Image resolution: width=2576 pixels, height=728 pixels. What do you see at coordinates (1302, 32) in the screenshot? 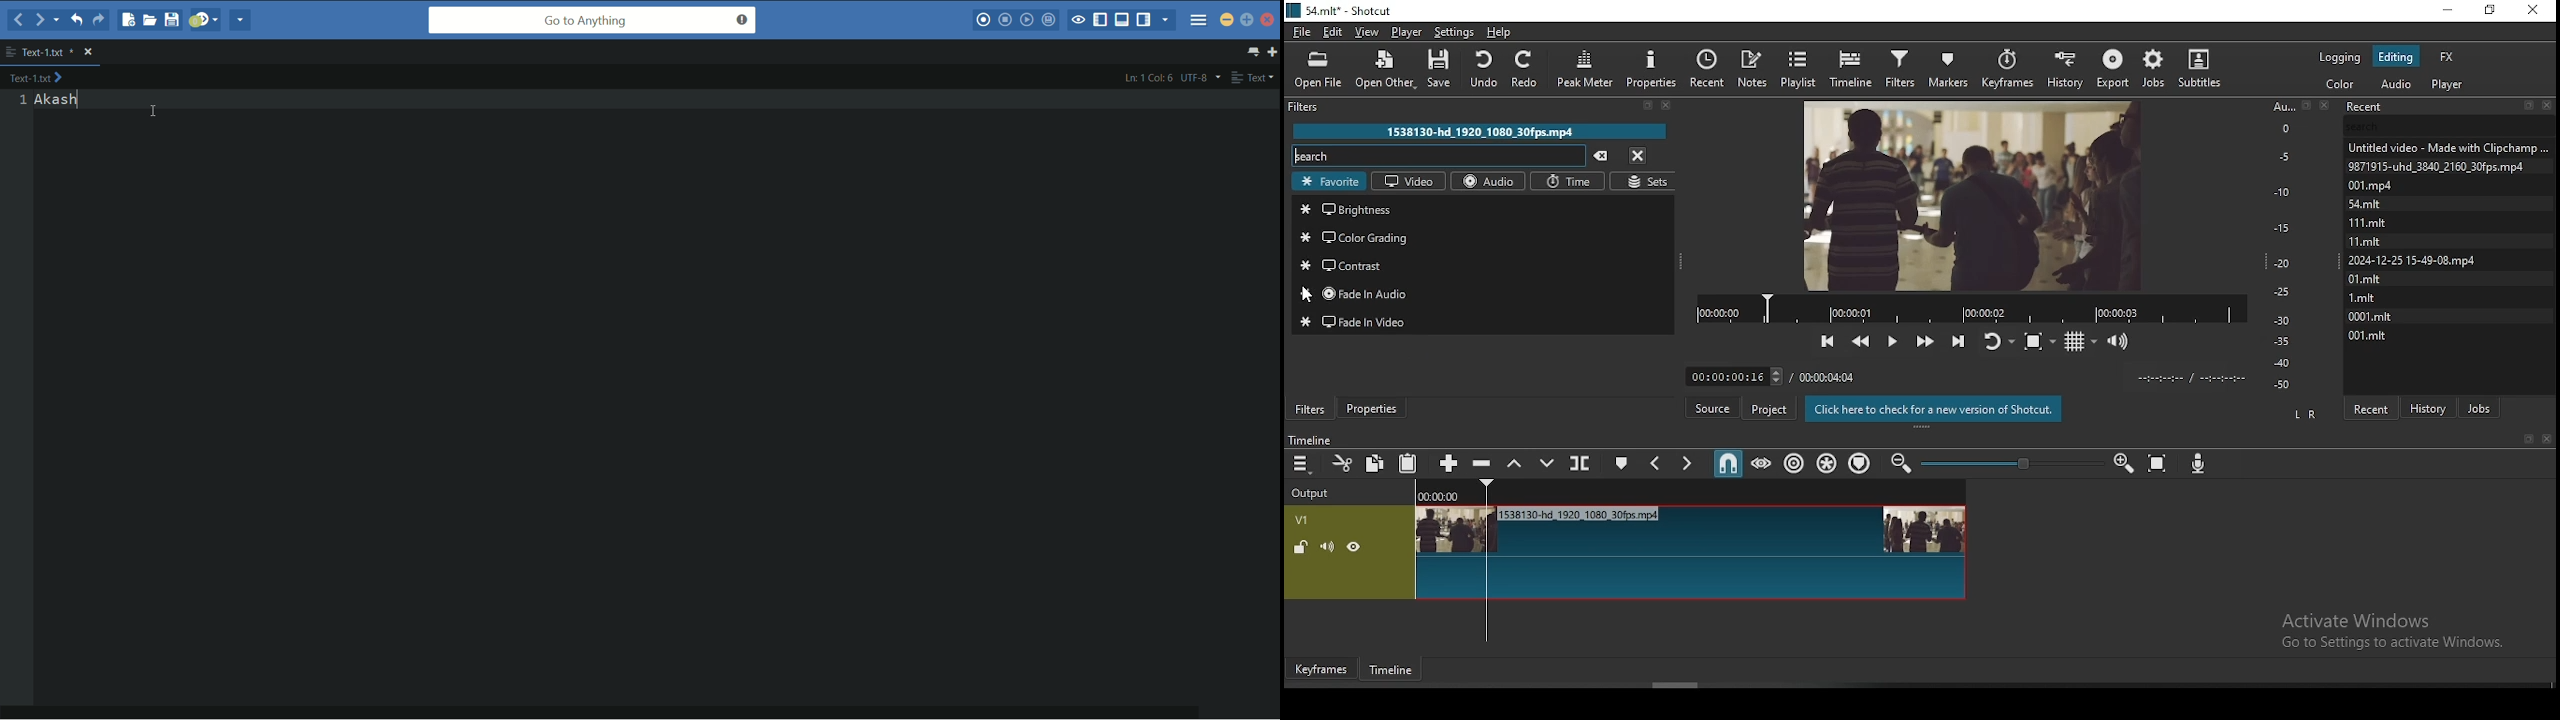
I see `file` at bounding box center [1302, 32].